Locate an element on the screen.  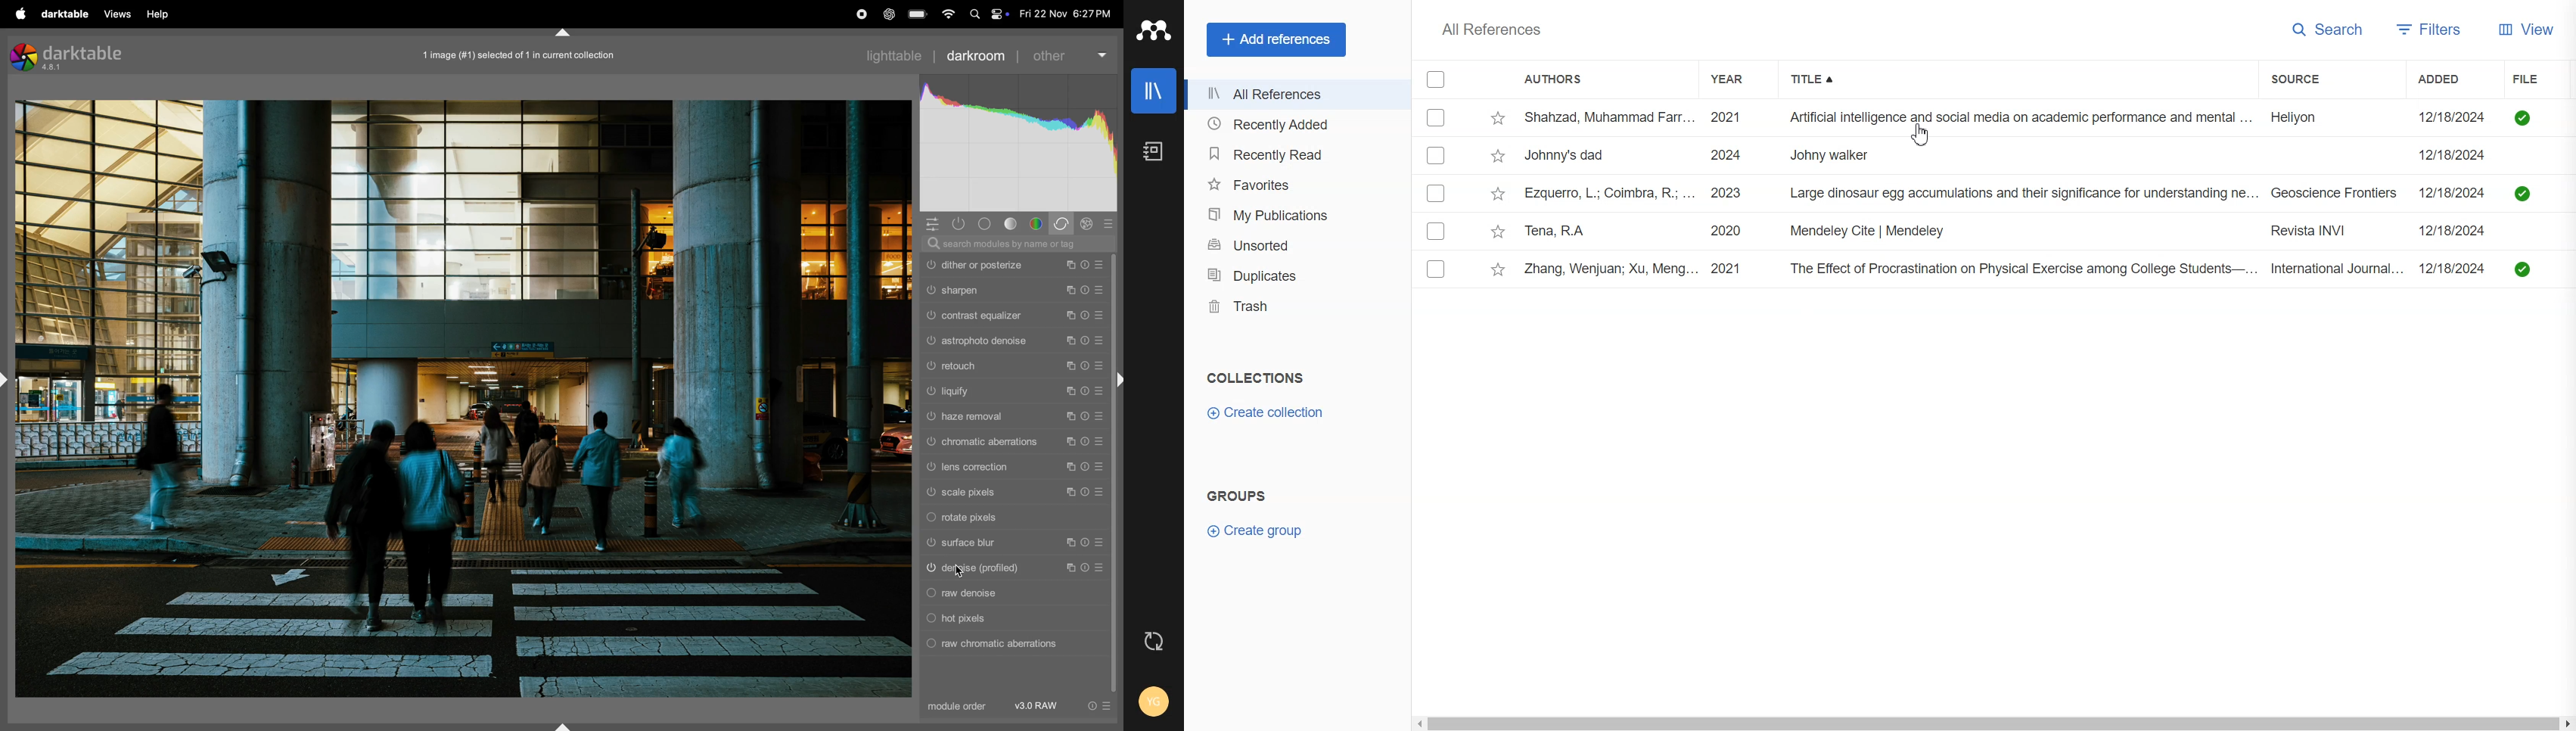
liqufy is located at coordinates (1011, 390).